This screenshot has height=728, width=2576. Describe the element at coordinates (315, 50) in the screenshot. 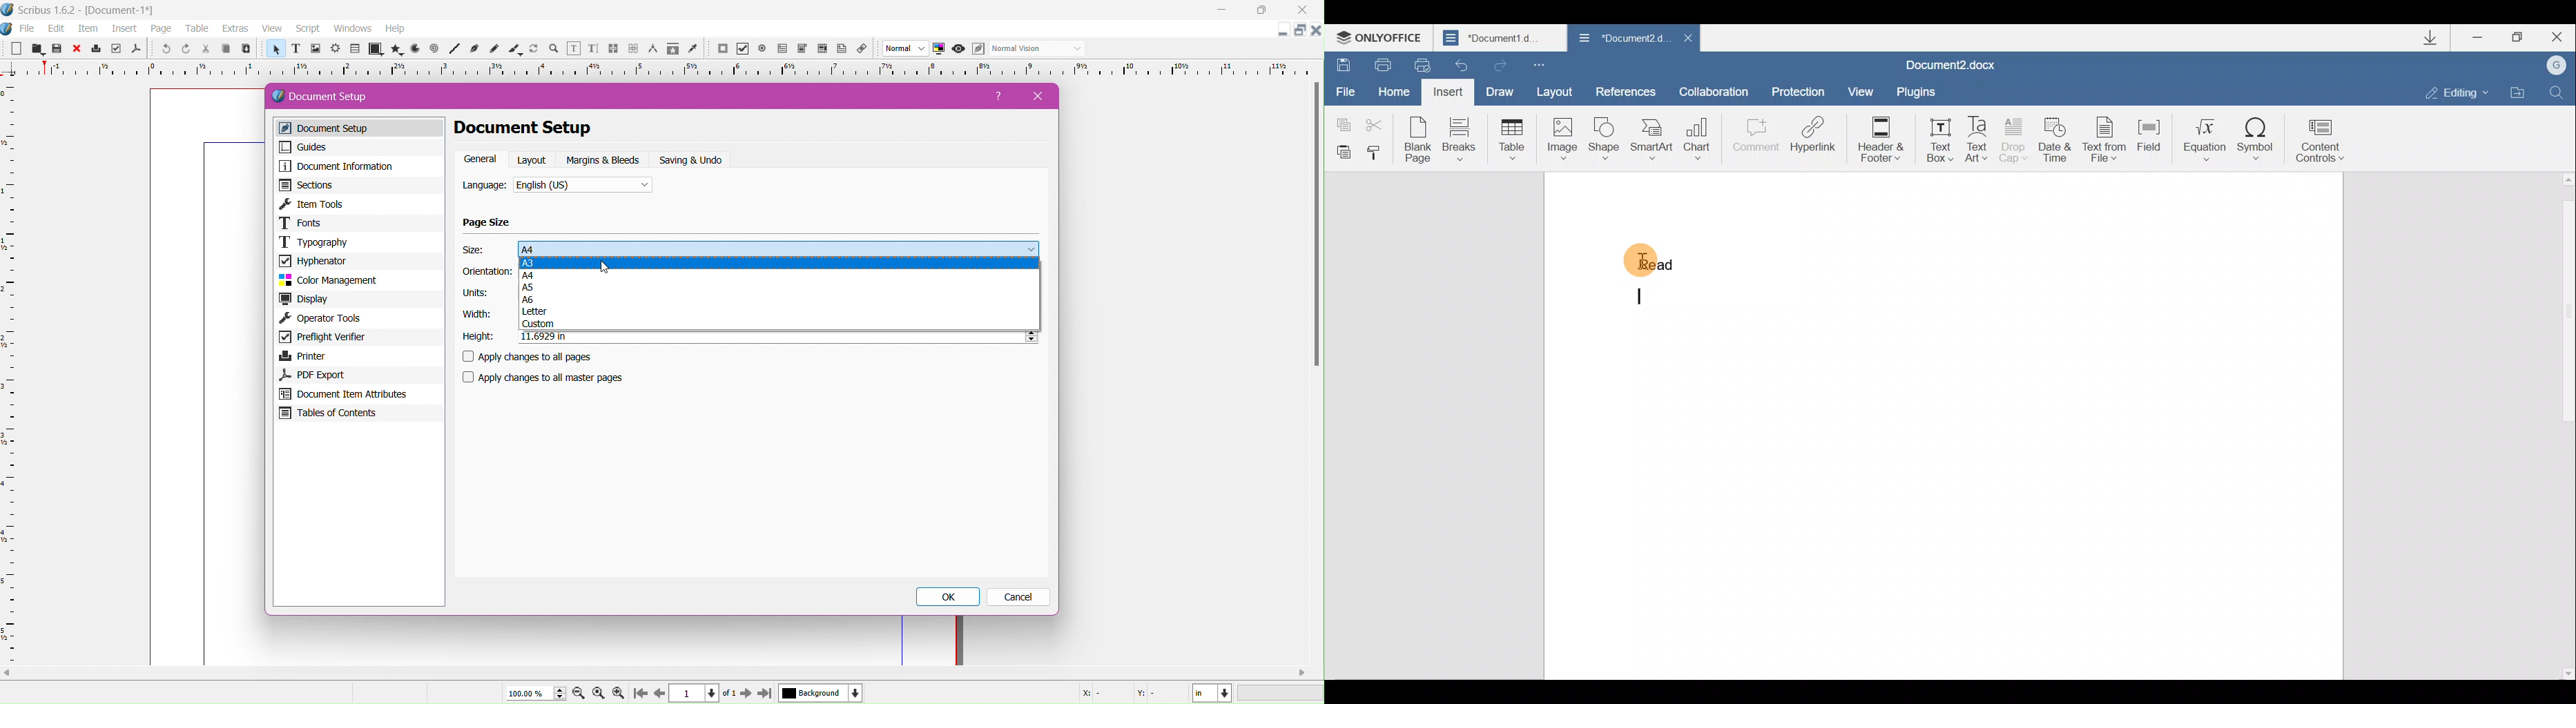

I see `image frame` at that location.